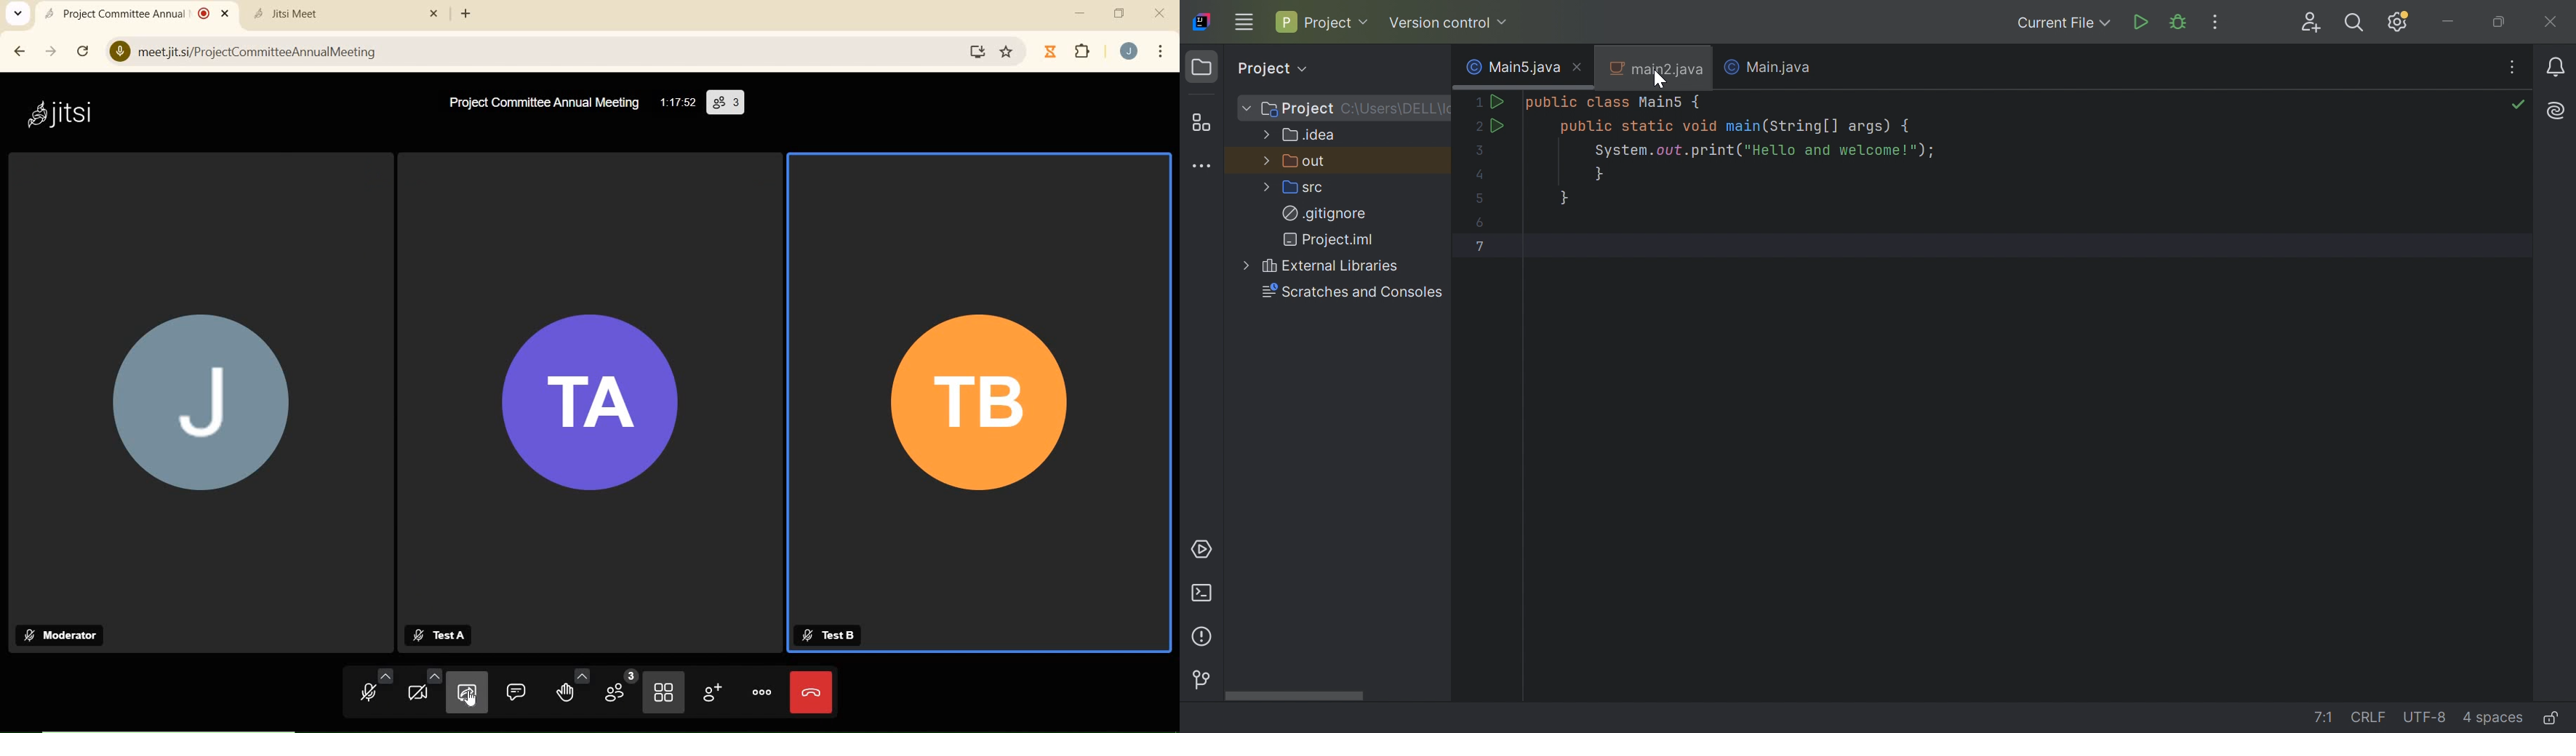 Image resolution: width=2576 pixels, height=756 pixels. Describe the element at coordinates (119, 51) in the screenshot. I see `View site information` at that location.